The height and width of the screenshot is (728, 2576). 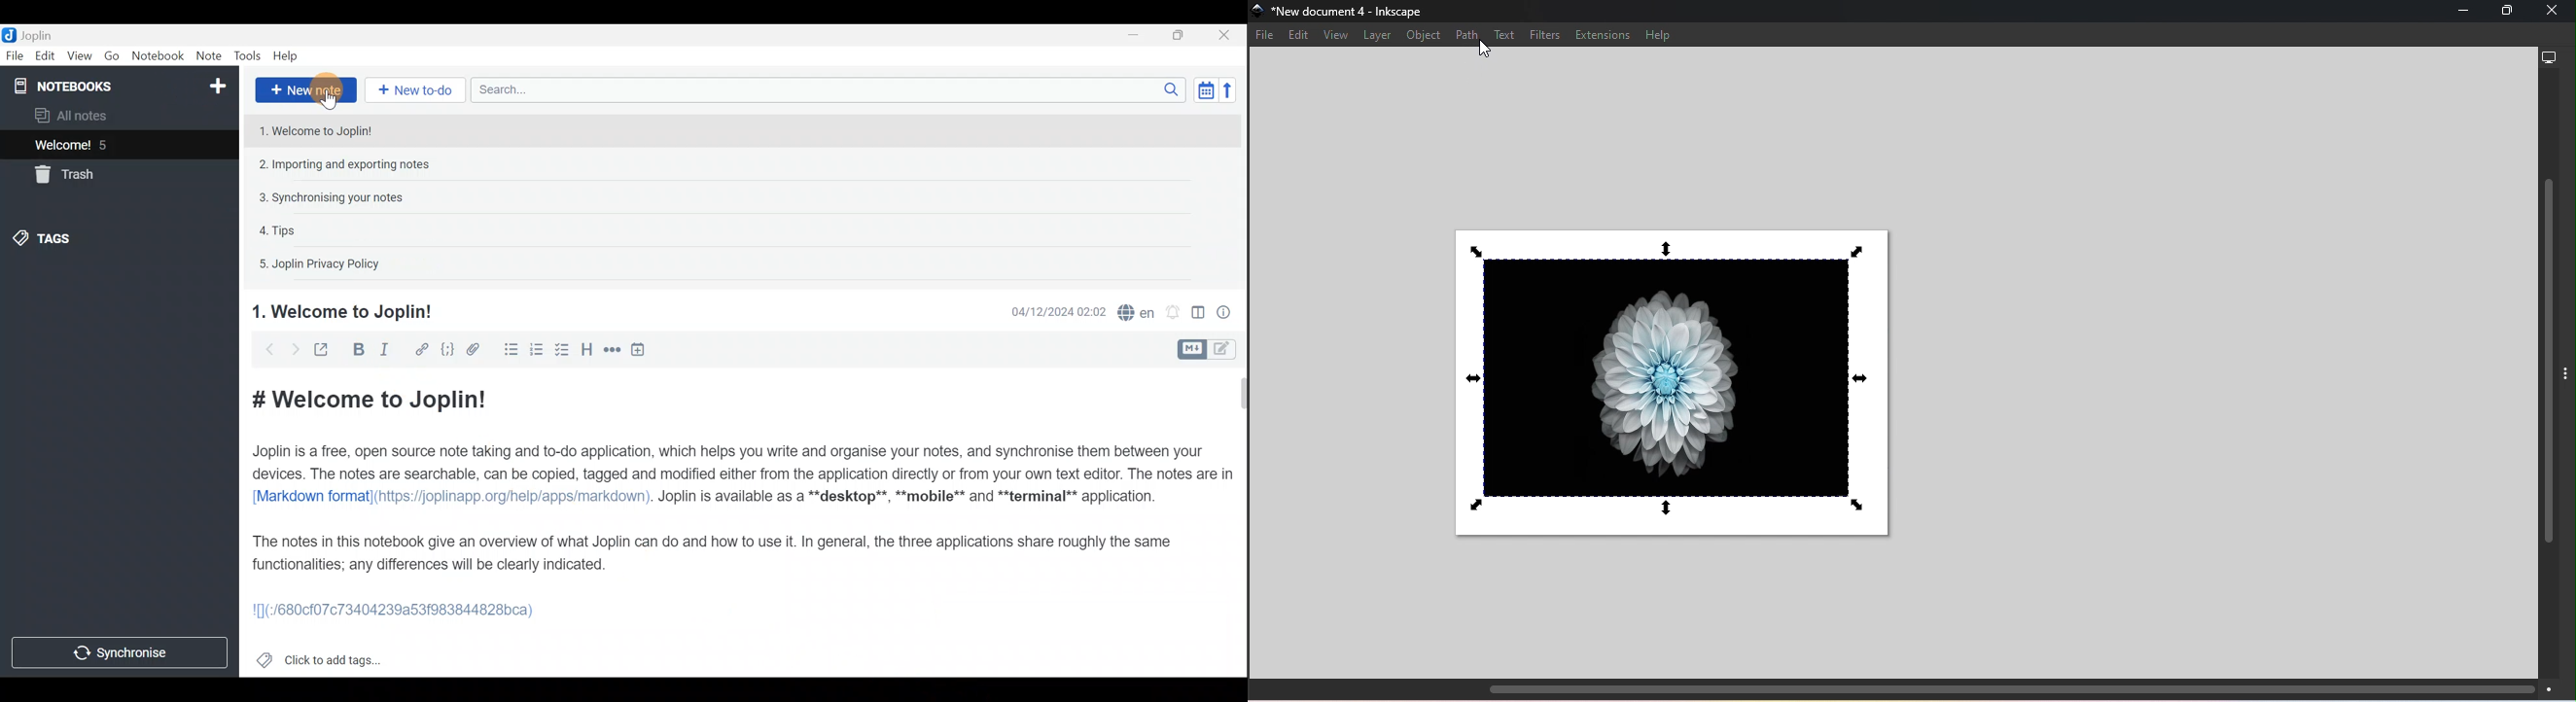 I want to click on Insert time, so click(x=641, y=352).